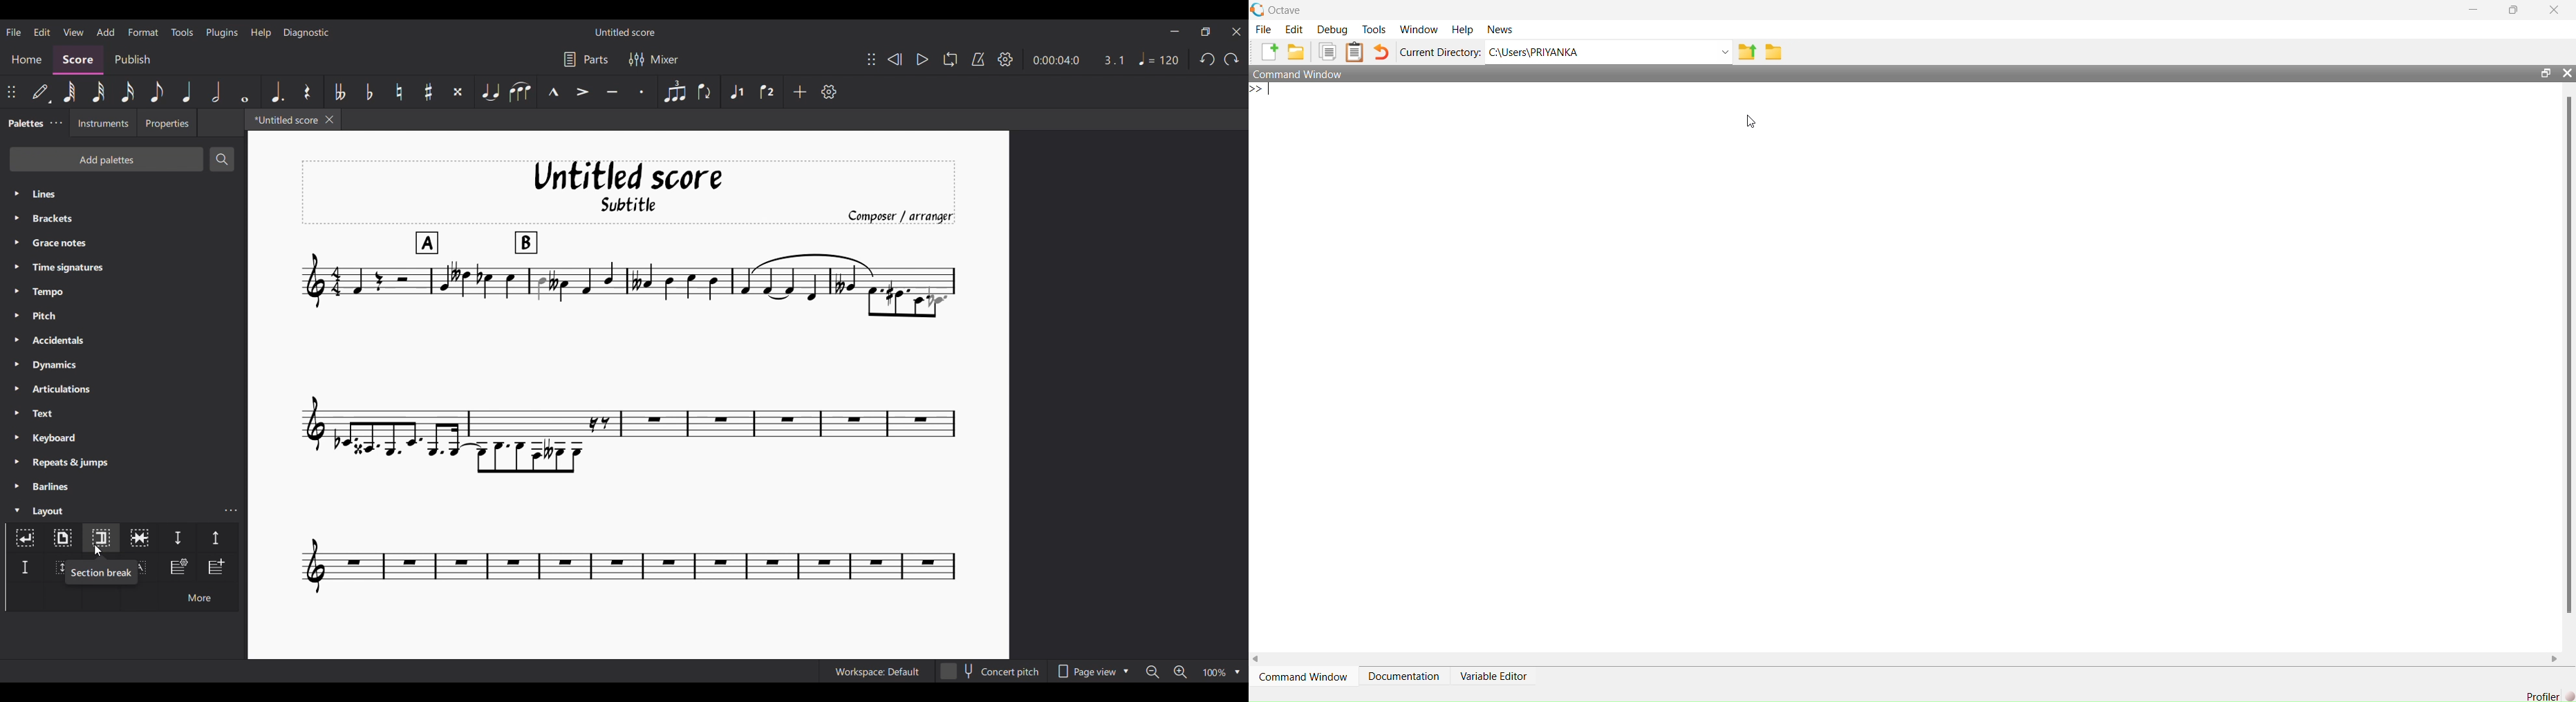  Describe the element at coordinates (642, 92) in the screenshot. I see `Staccato` at that location.